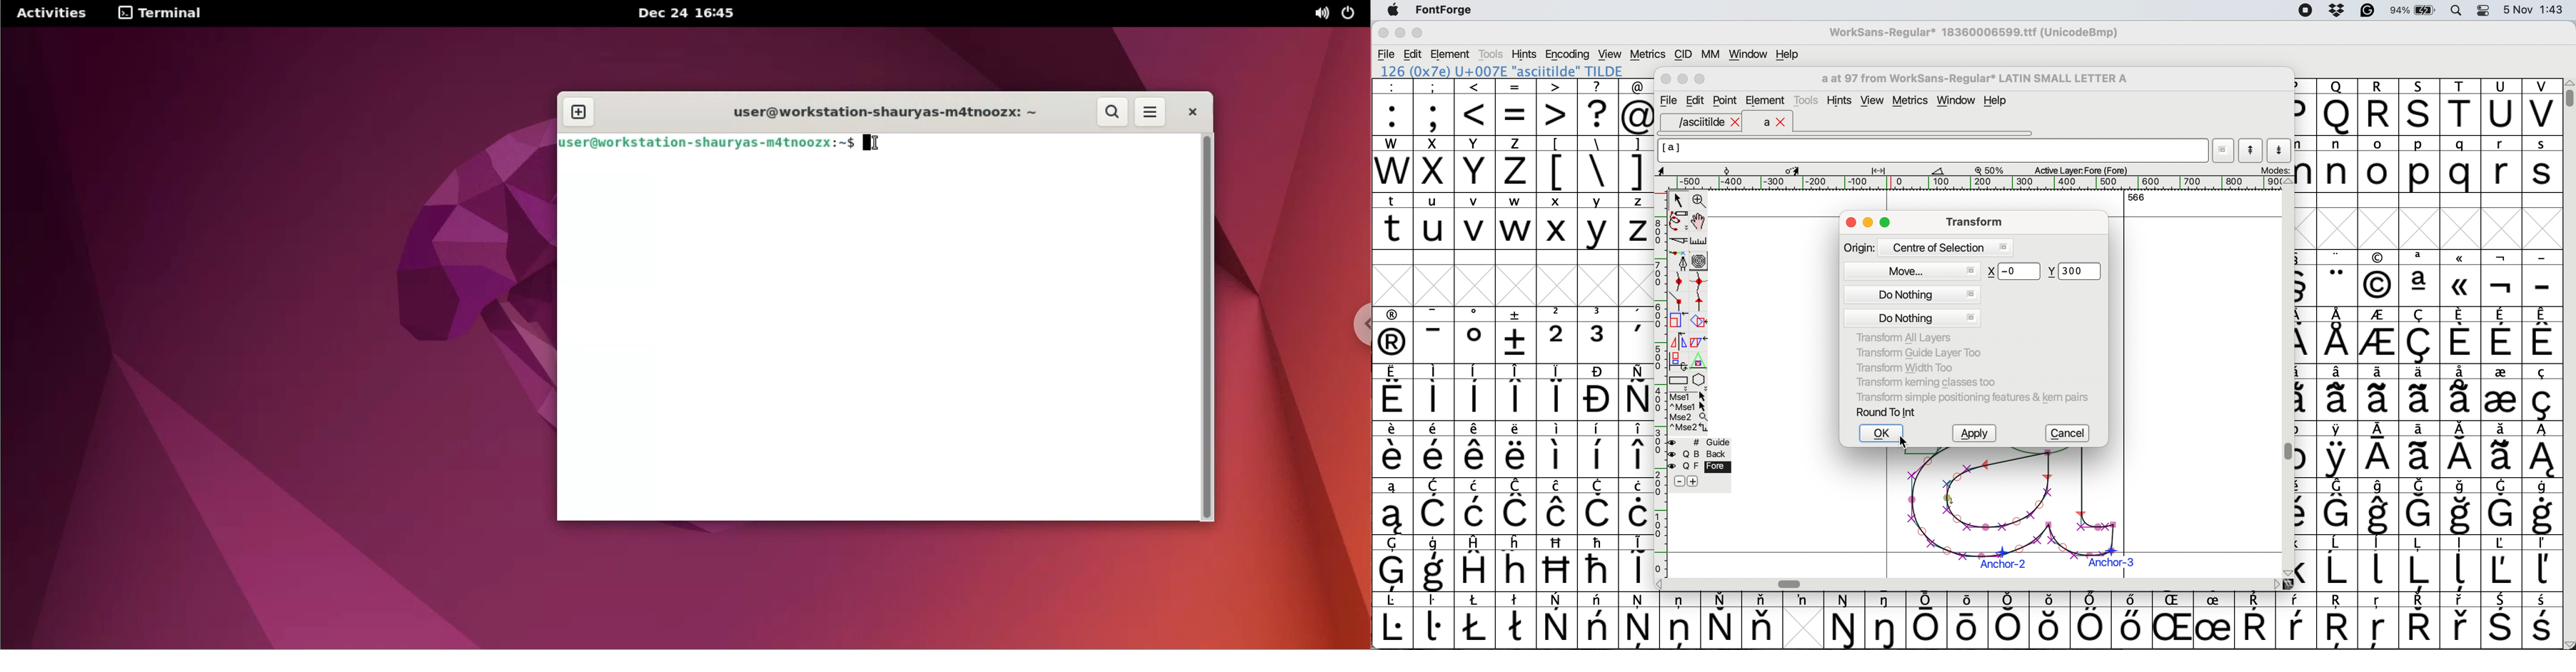 This screenshot has height=672, width=2576. What do you see at coordinates (2463, 564) in the screenshot?
I see `symbol` at bounding box center [2463, 564].